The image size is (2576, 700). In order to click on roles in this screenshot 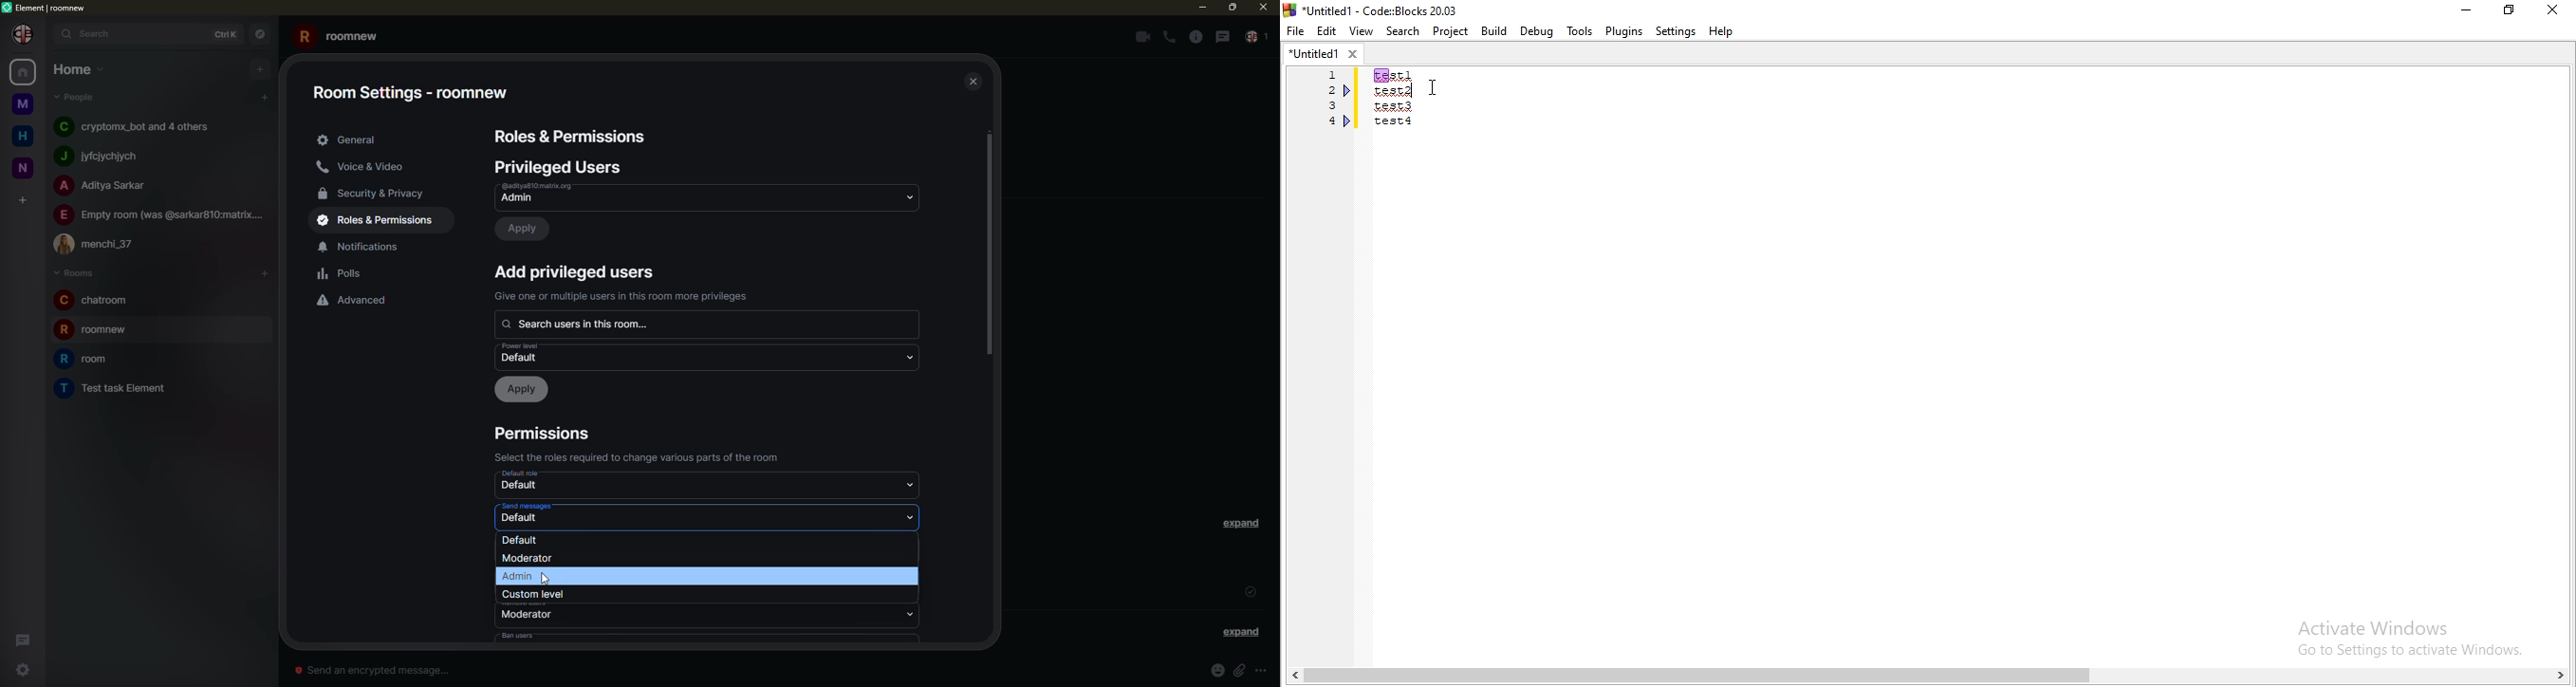, I will do `click(572, 137)`.